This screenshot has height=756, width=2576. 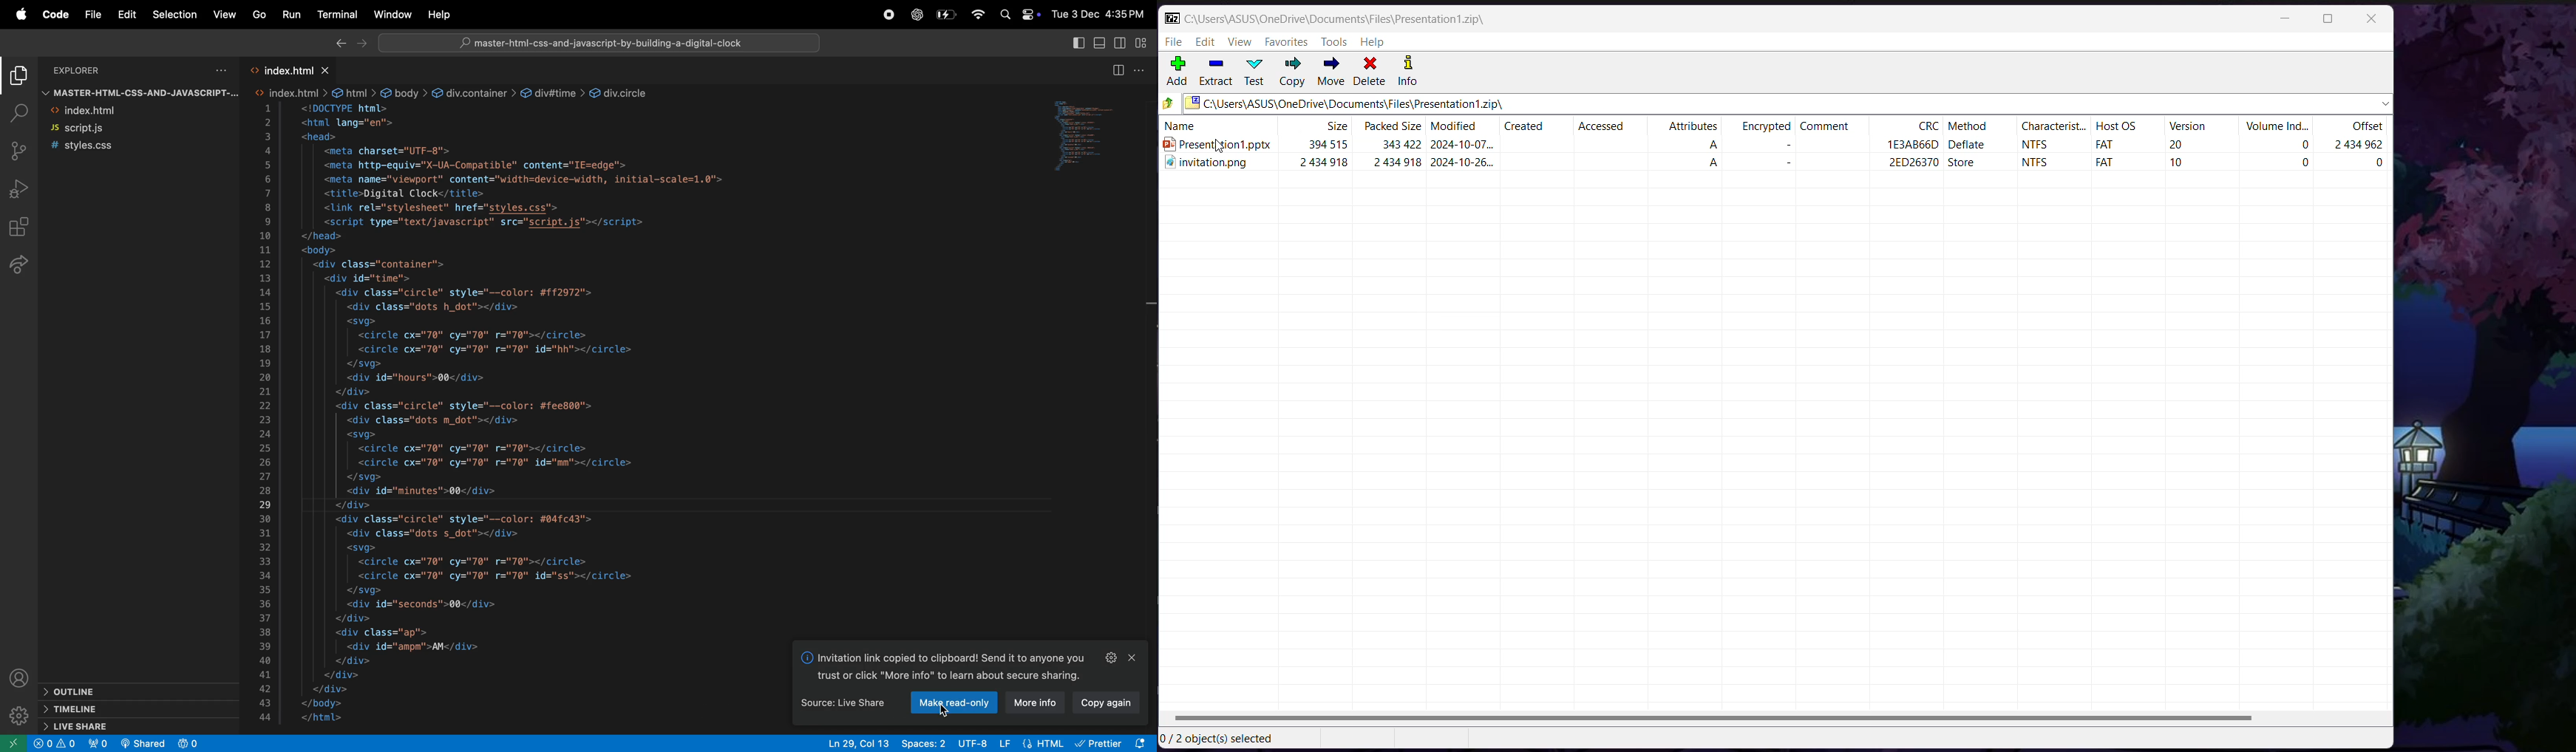 I want to click on Minimize, so click(x=2288, y=18).